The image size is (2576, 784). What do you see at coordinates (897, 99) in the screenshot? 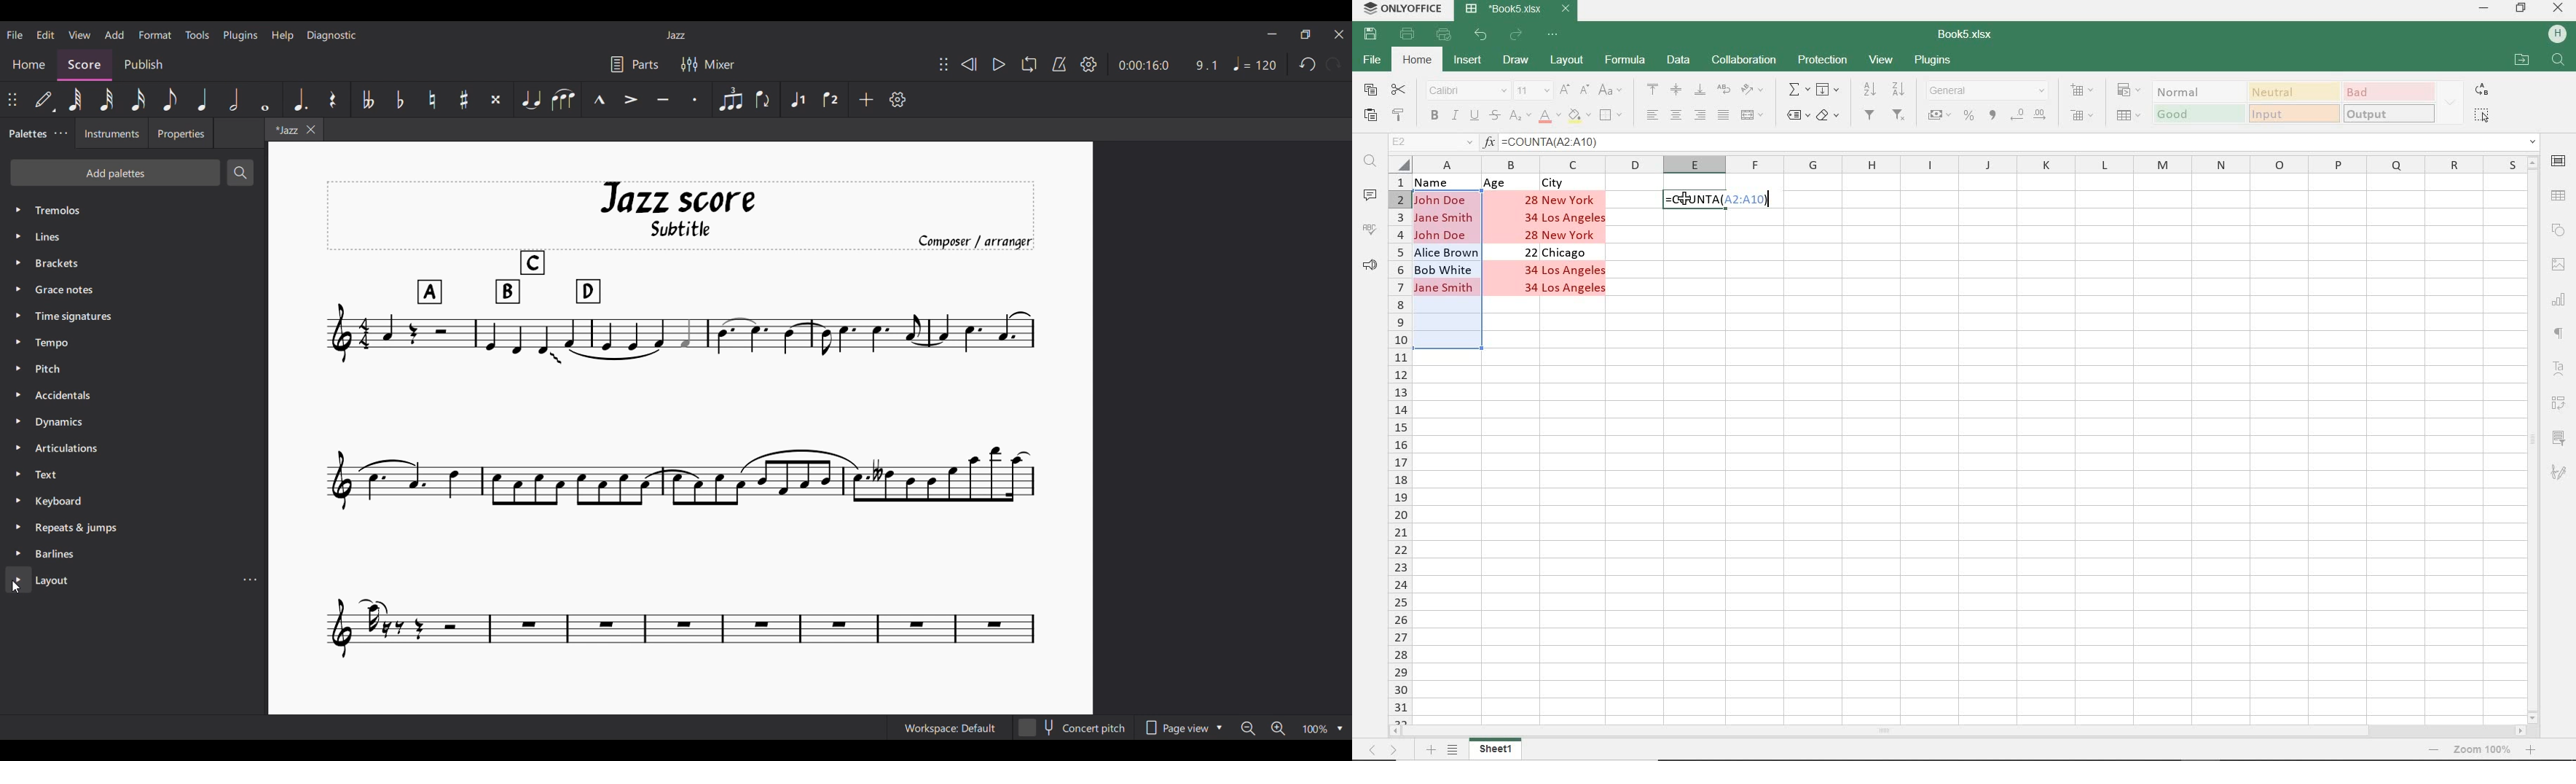
I see `Customize settings` at bounding box center [897, 99].